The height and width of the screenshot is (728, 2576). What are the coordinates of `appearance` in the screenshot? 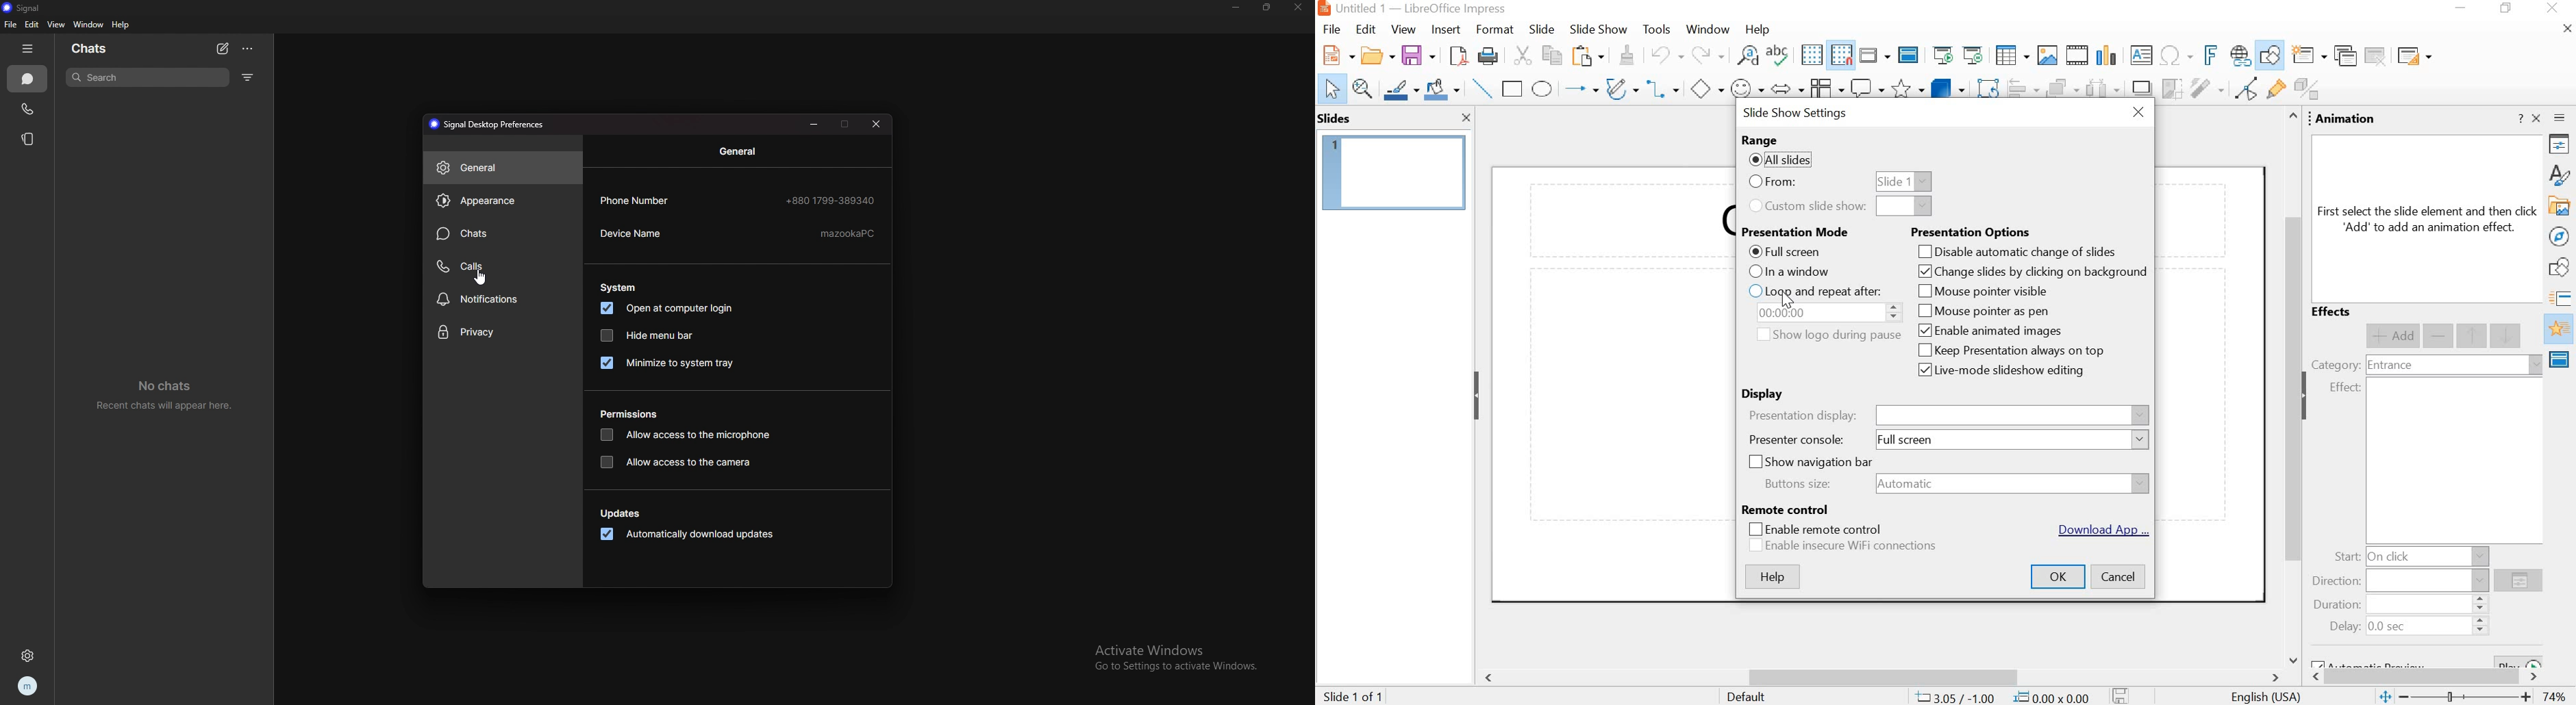 It's located at (503, 201).